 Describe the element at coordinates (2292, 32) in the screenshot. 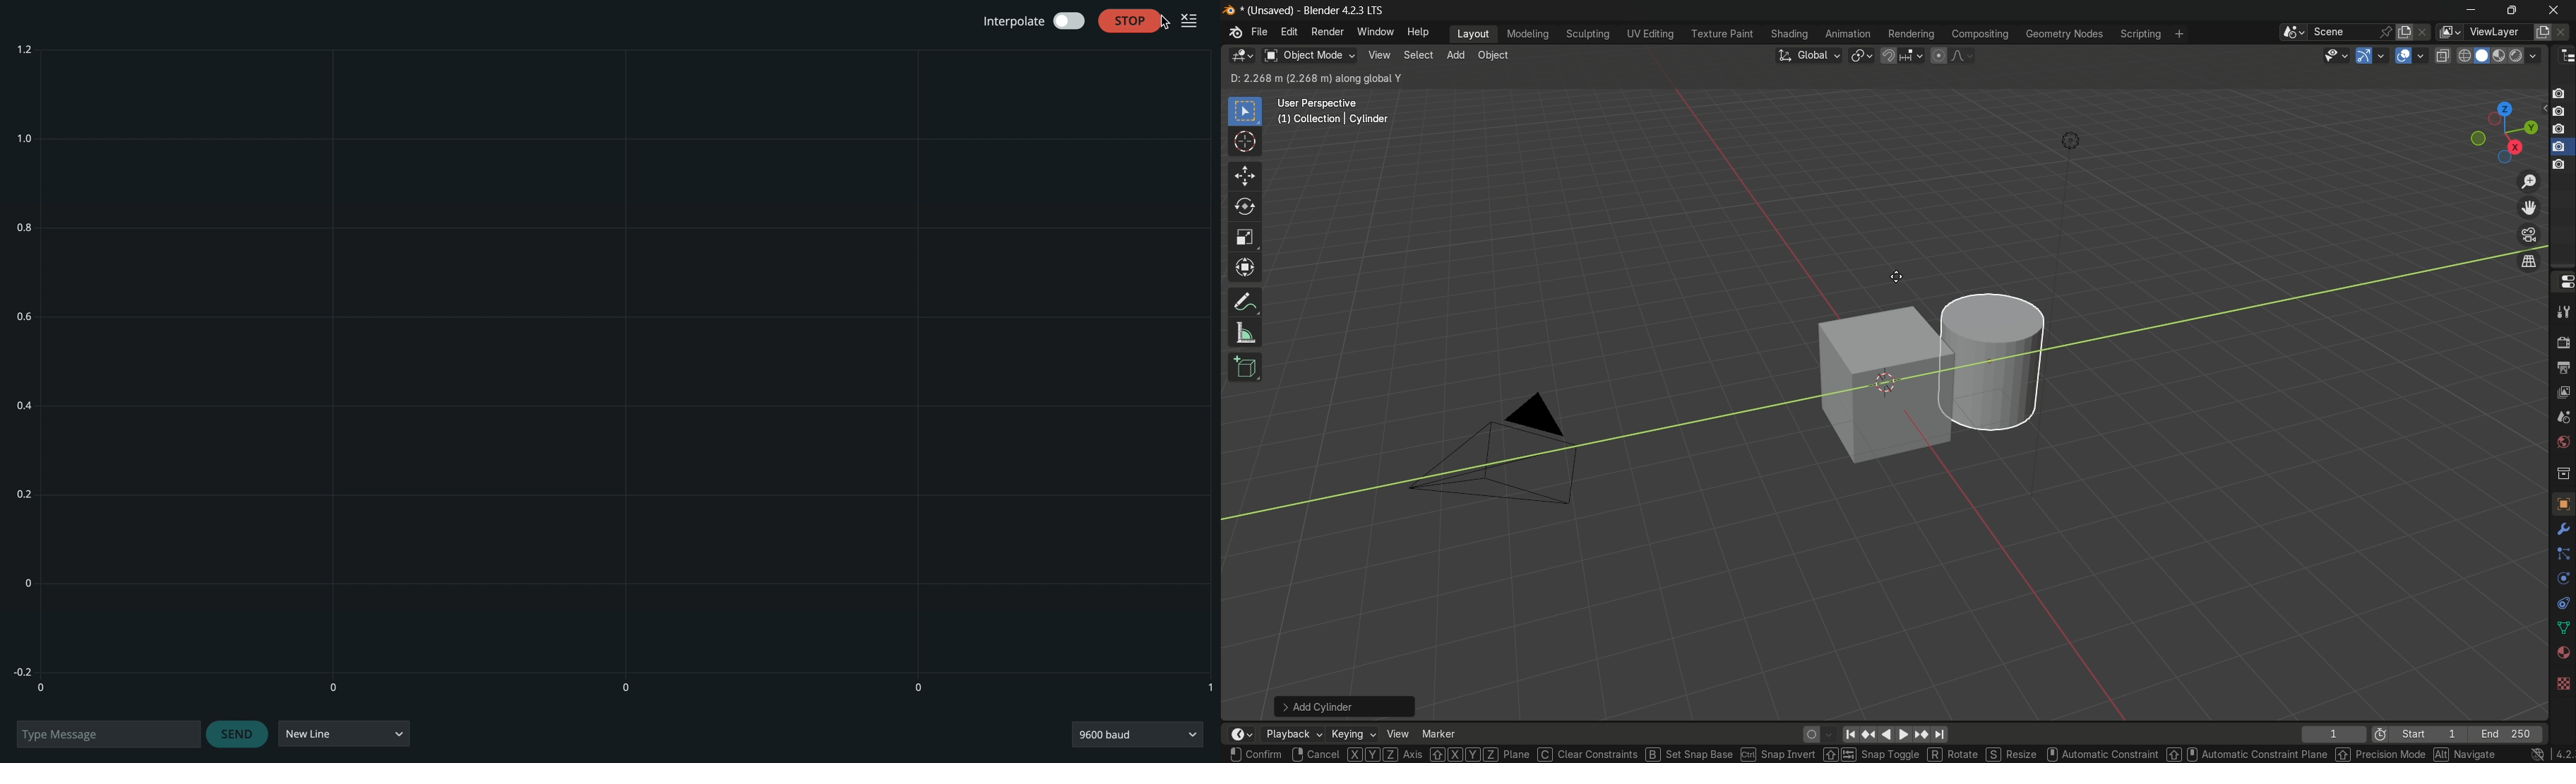

I see `browse scenes` at that location.